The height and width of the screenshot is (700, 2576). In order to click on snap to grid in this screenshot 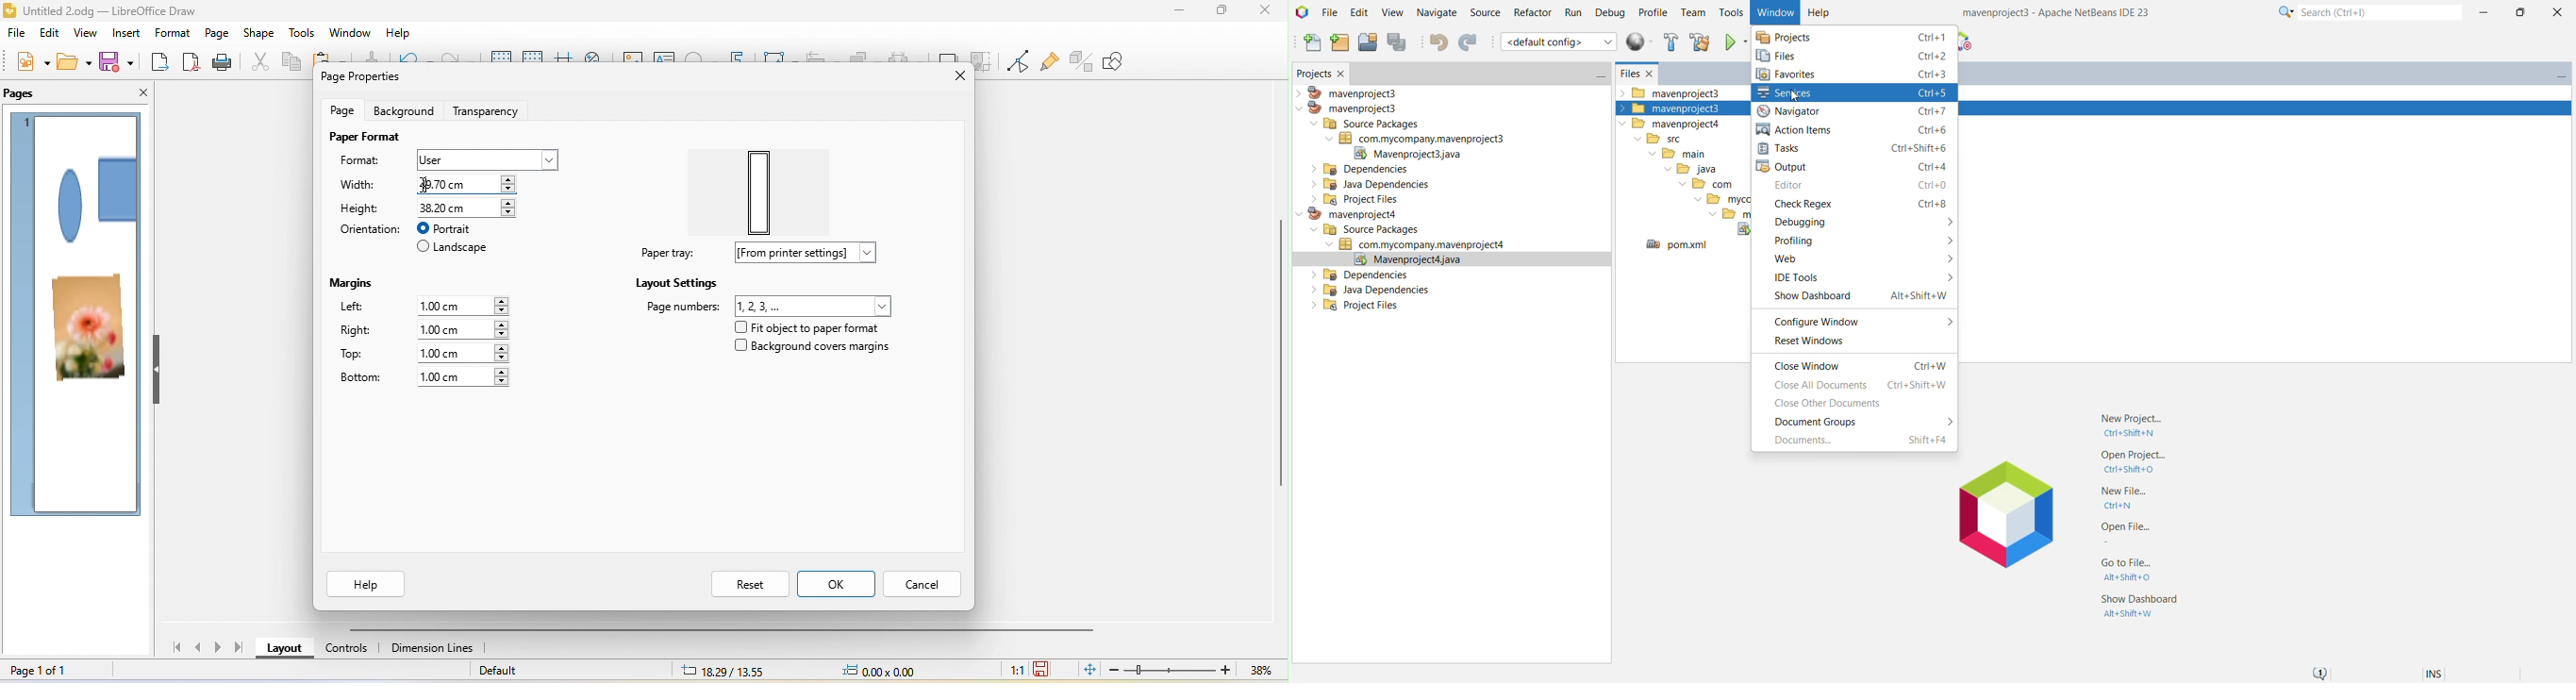, I will do `click(534, 59)`.